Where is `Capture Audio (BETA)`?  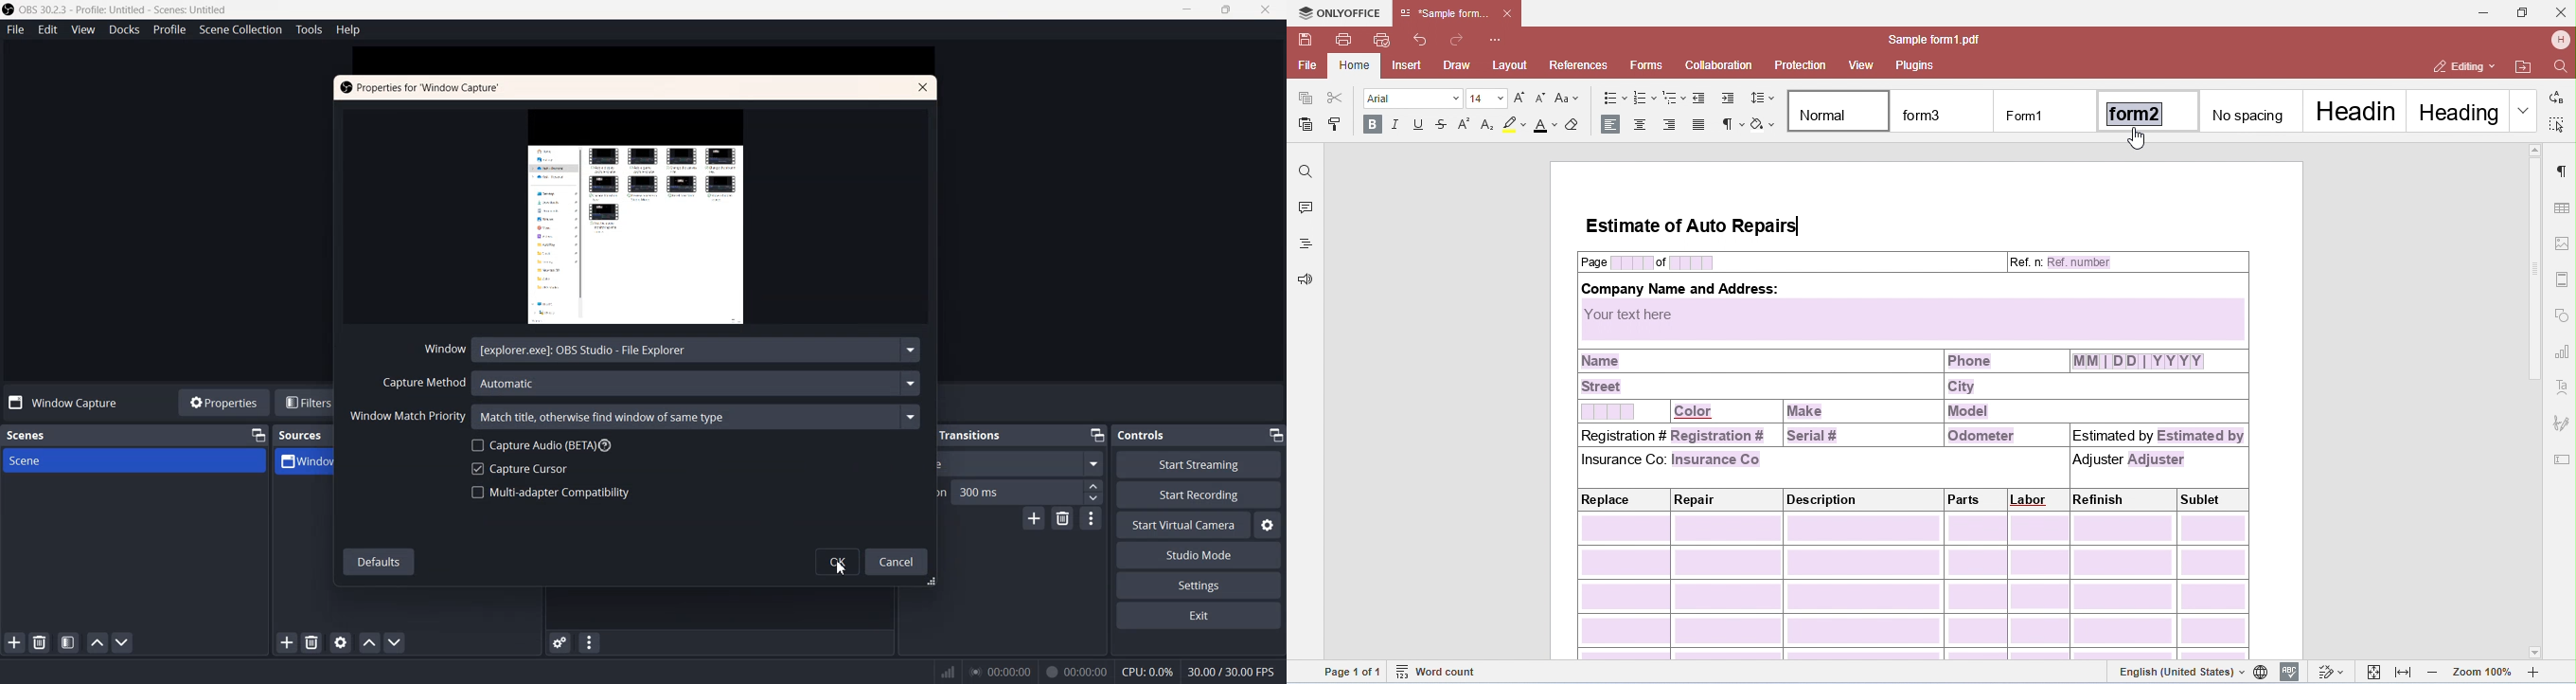
Capture Audio (BETA) is located at coordinates (543, 445).